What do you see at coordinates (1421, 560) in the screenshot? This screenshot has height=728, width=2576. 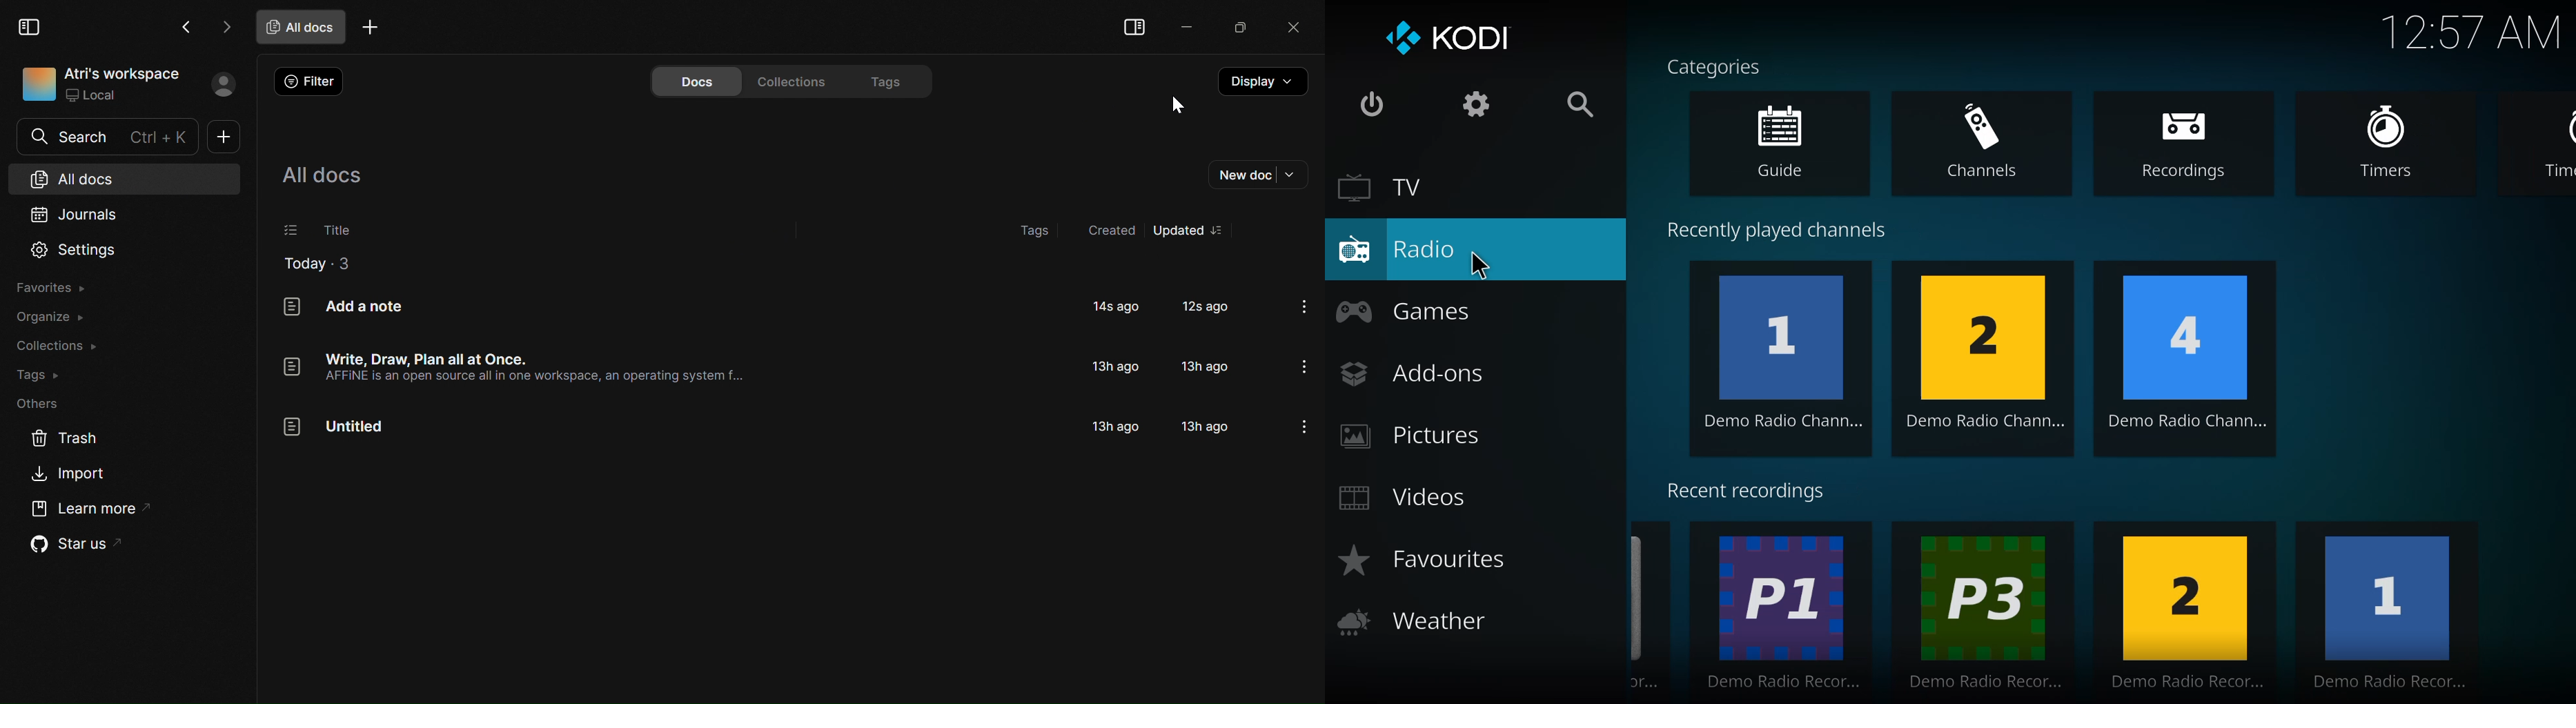 I see `favorites` at bounding box center [1421, 560].